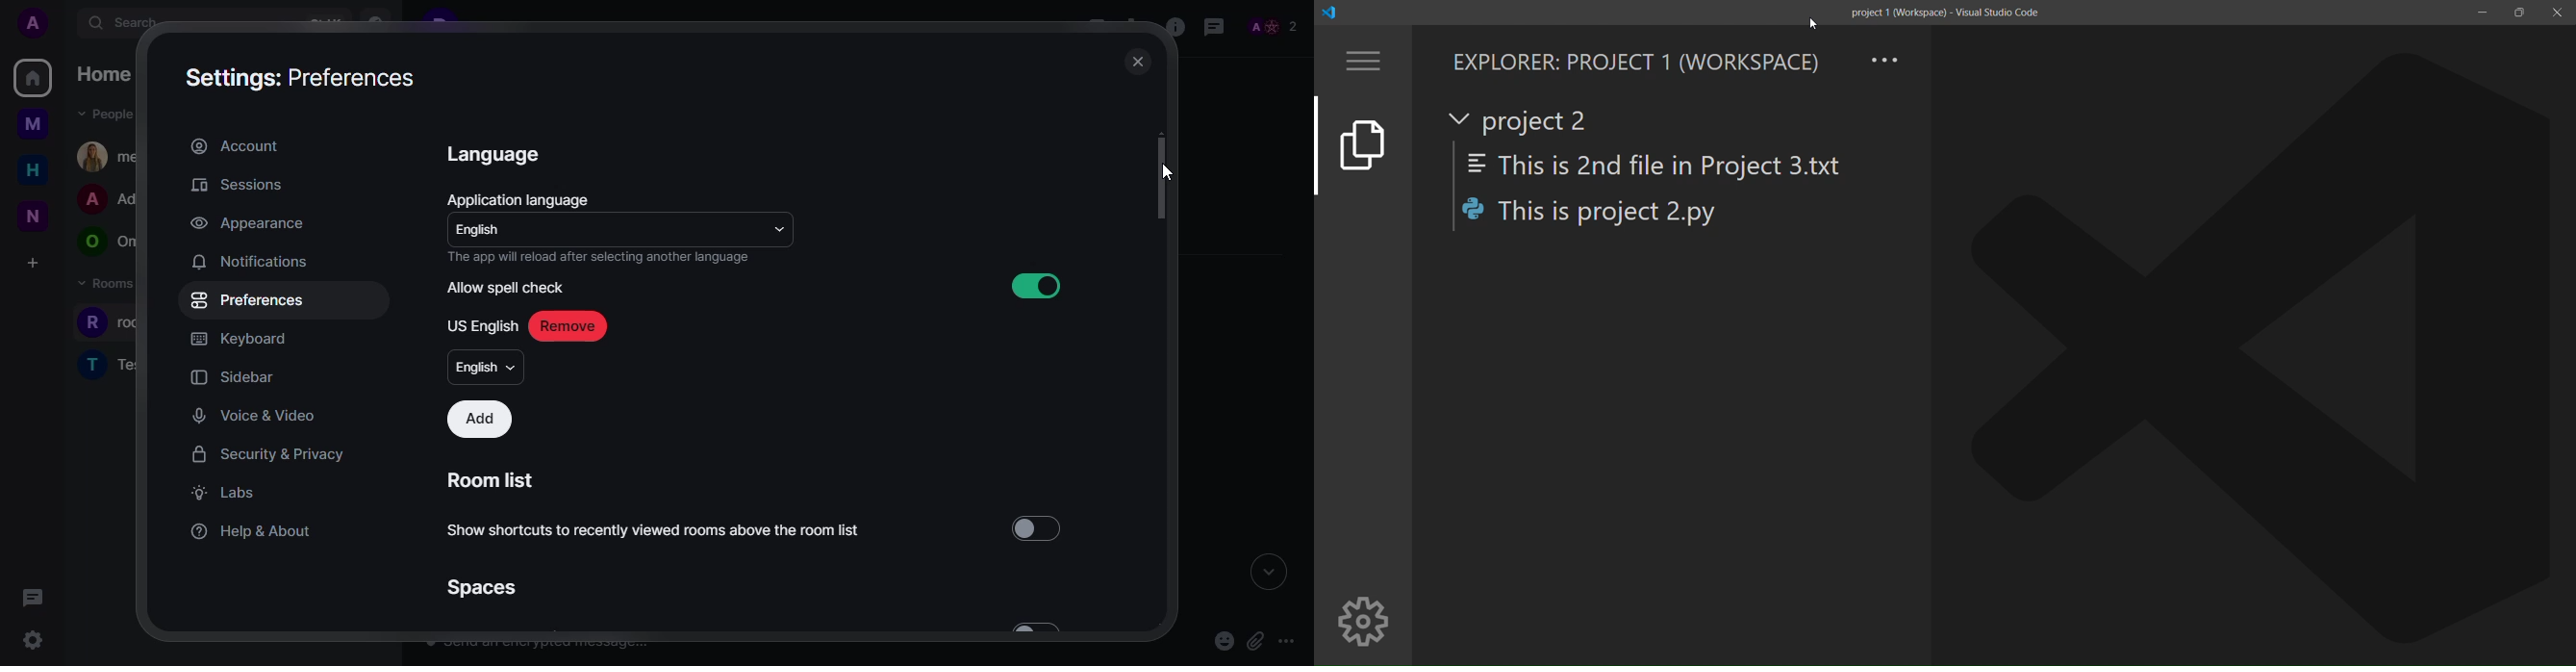  I want to click on close, so click(2554, 13).